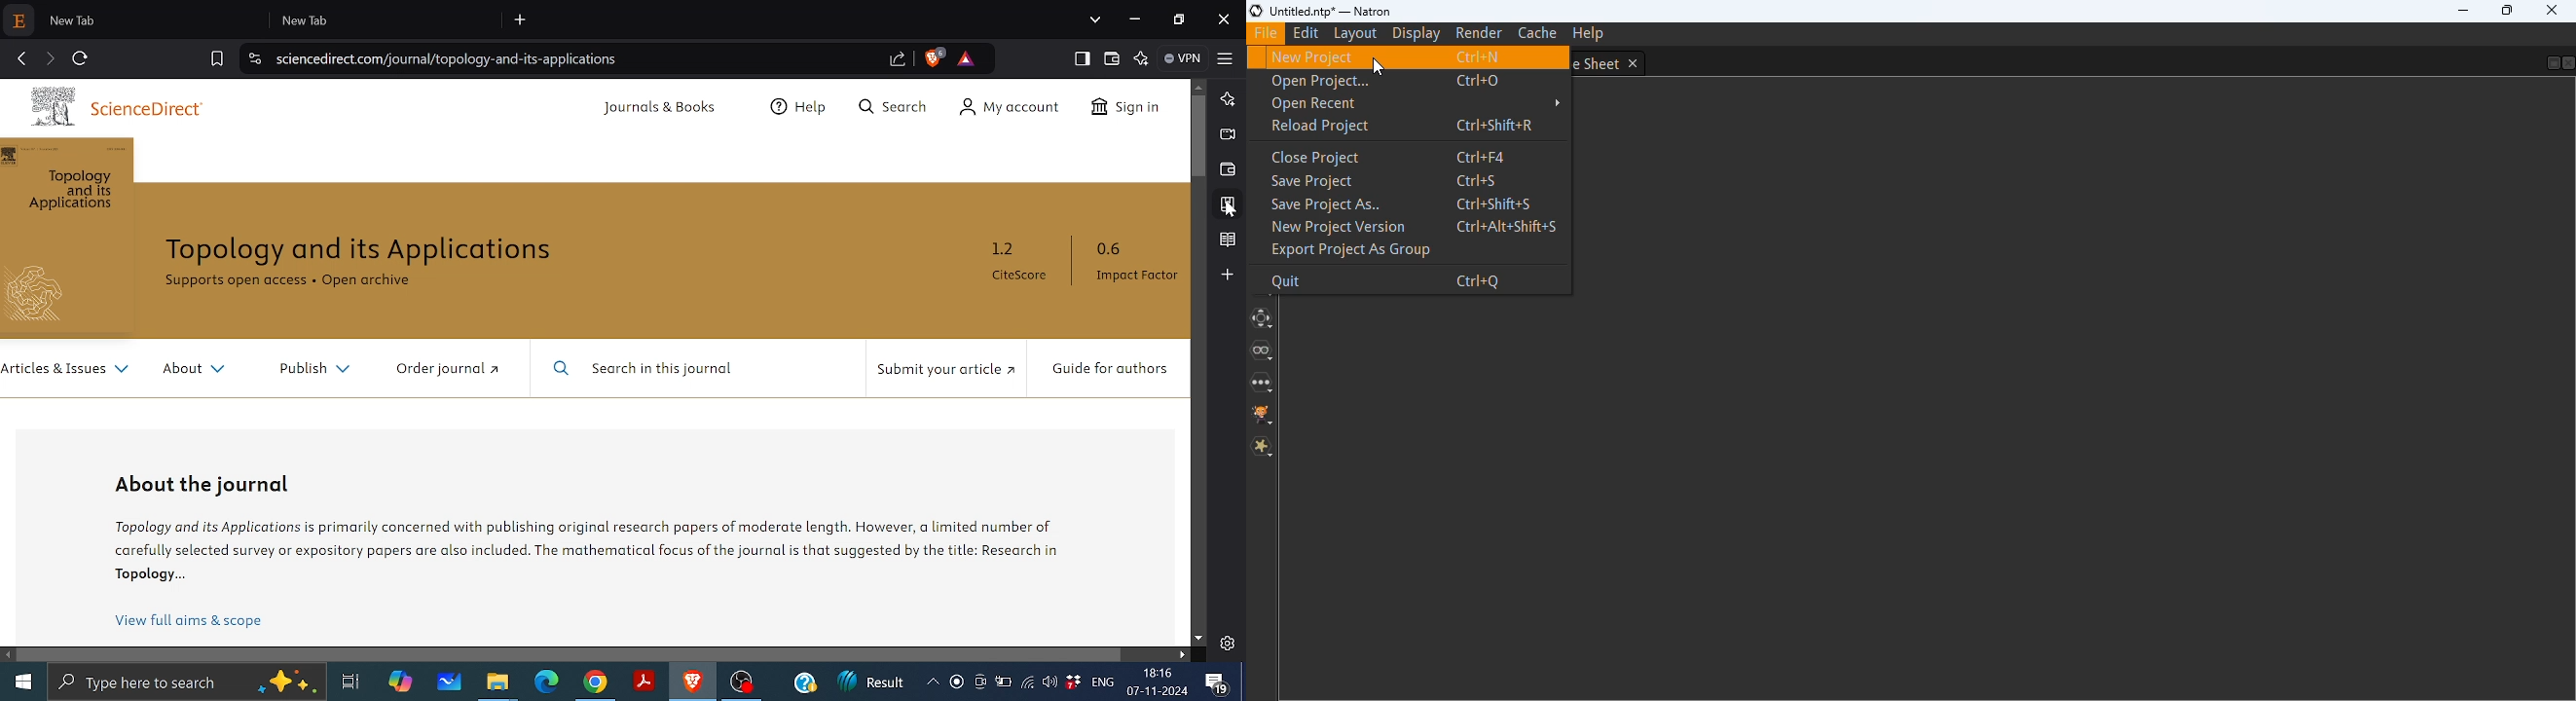 The width and height of the screenshot is (2576, 728). I want to click on Restore down, so click(1178, 18).